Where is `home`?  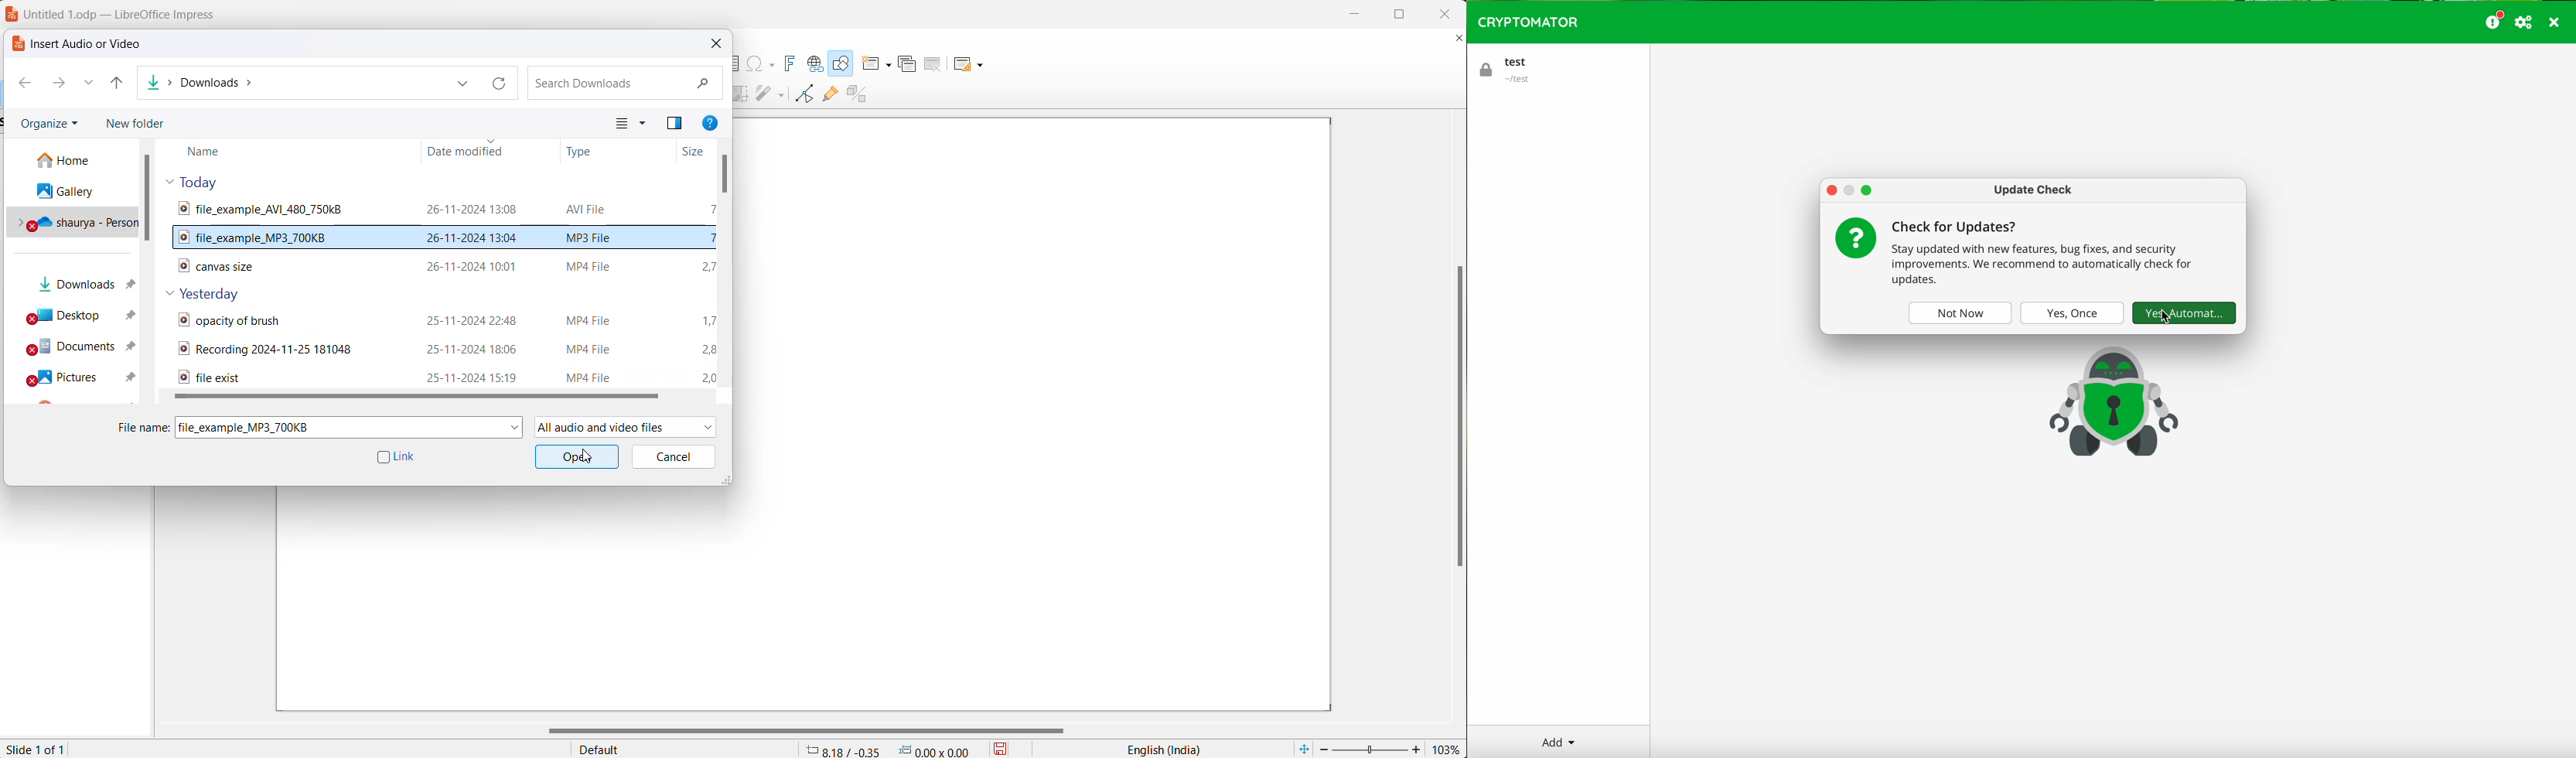
home is located at coordinates (76, 159).